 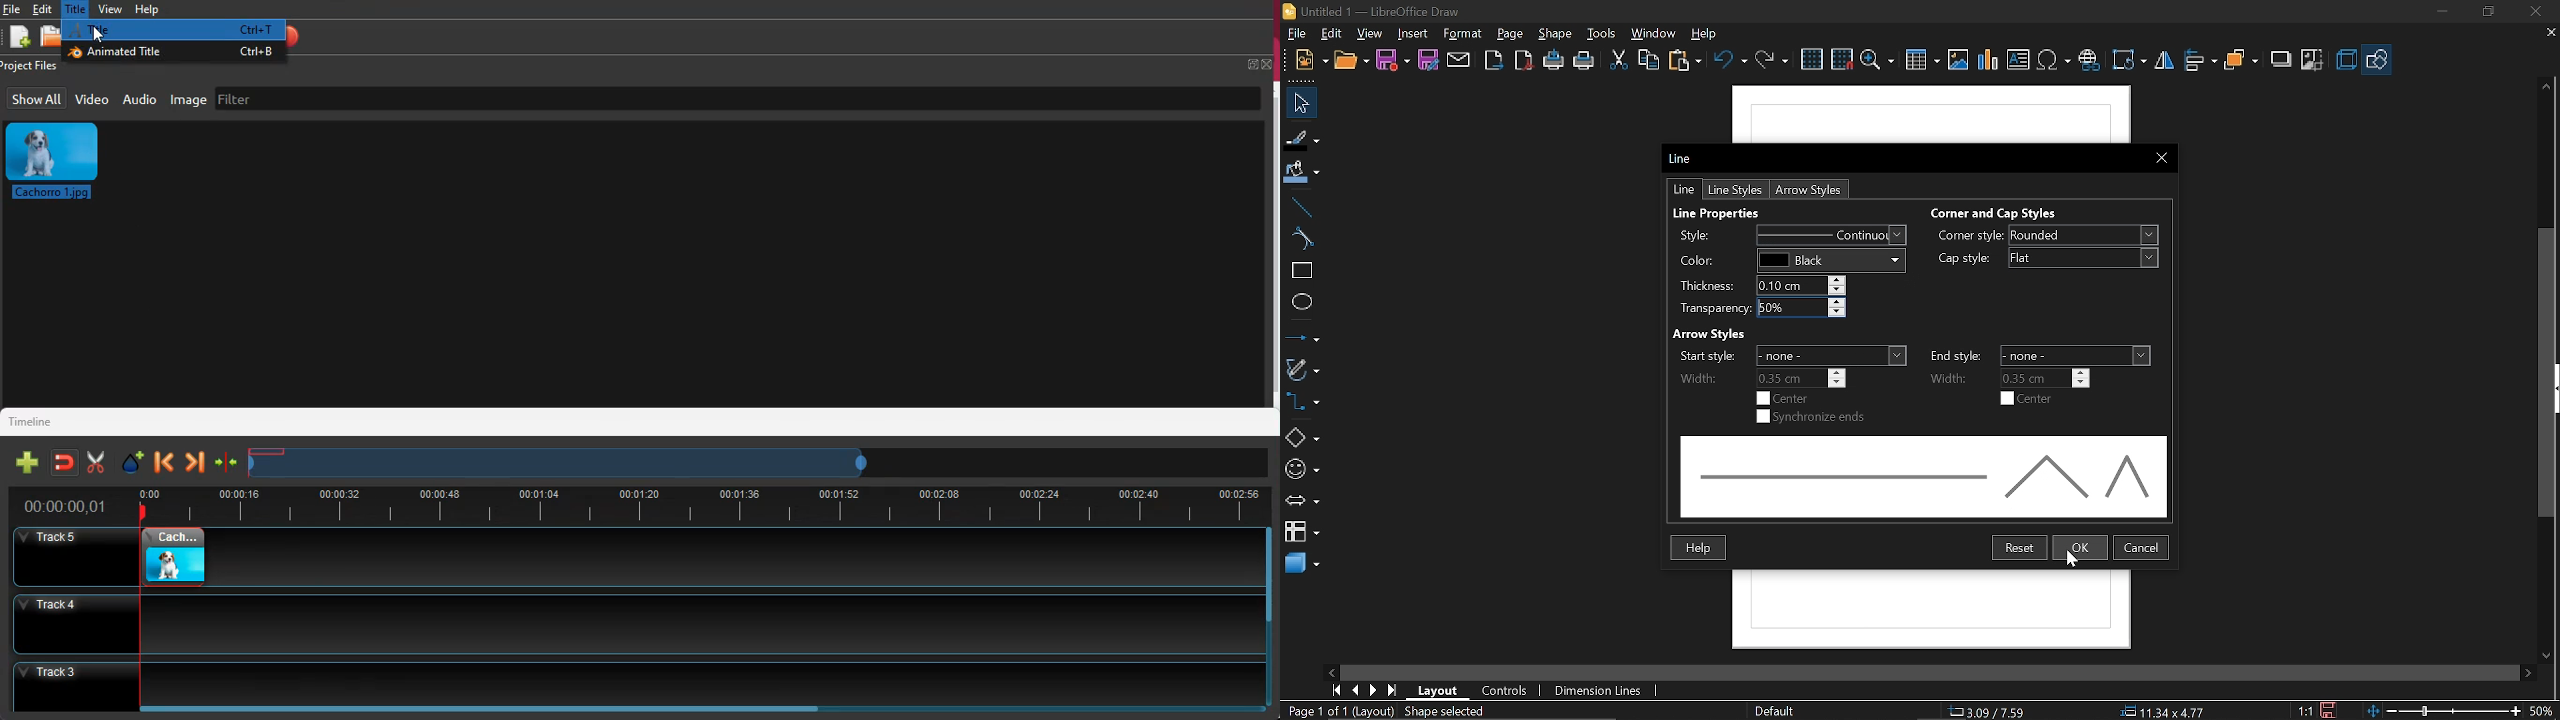 What do you see at coordinates (1650, 60) in the screenshot?
I see `copy` at bounding box center [1650, 60].